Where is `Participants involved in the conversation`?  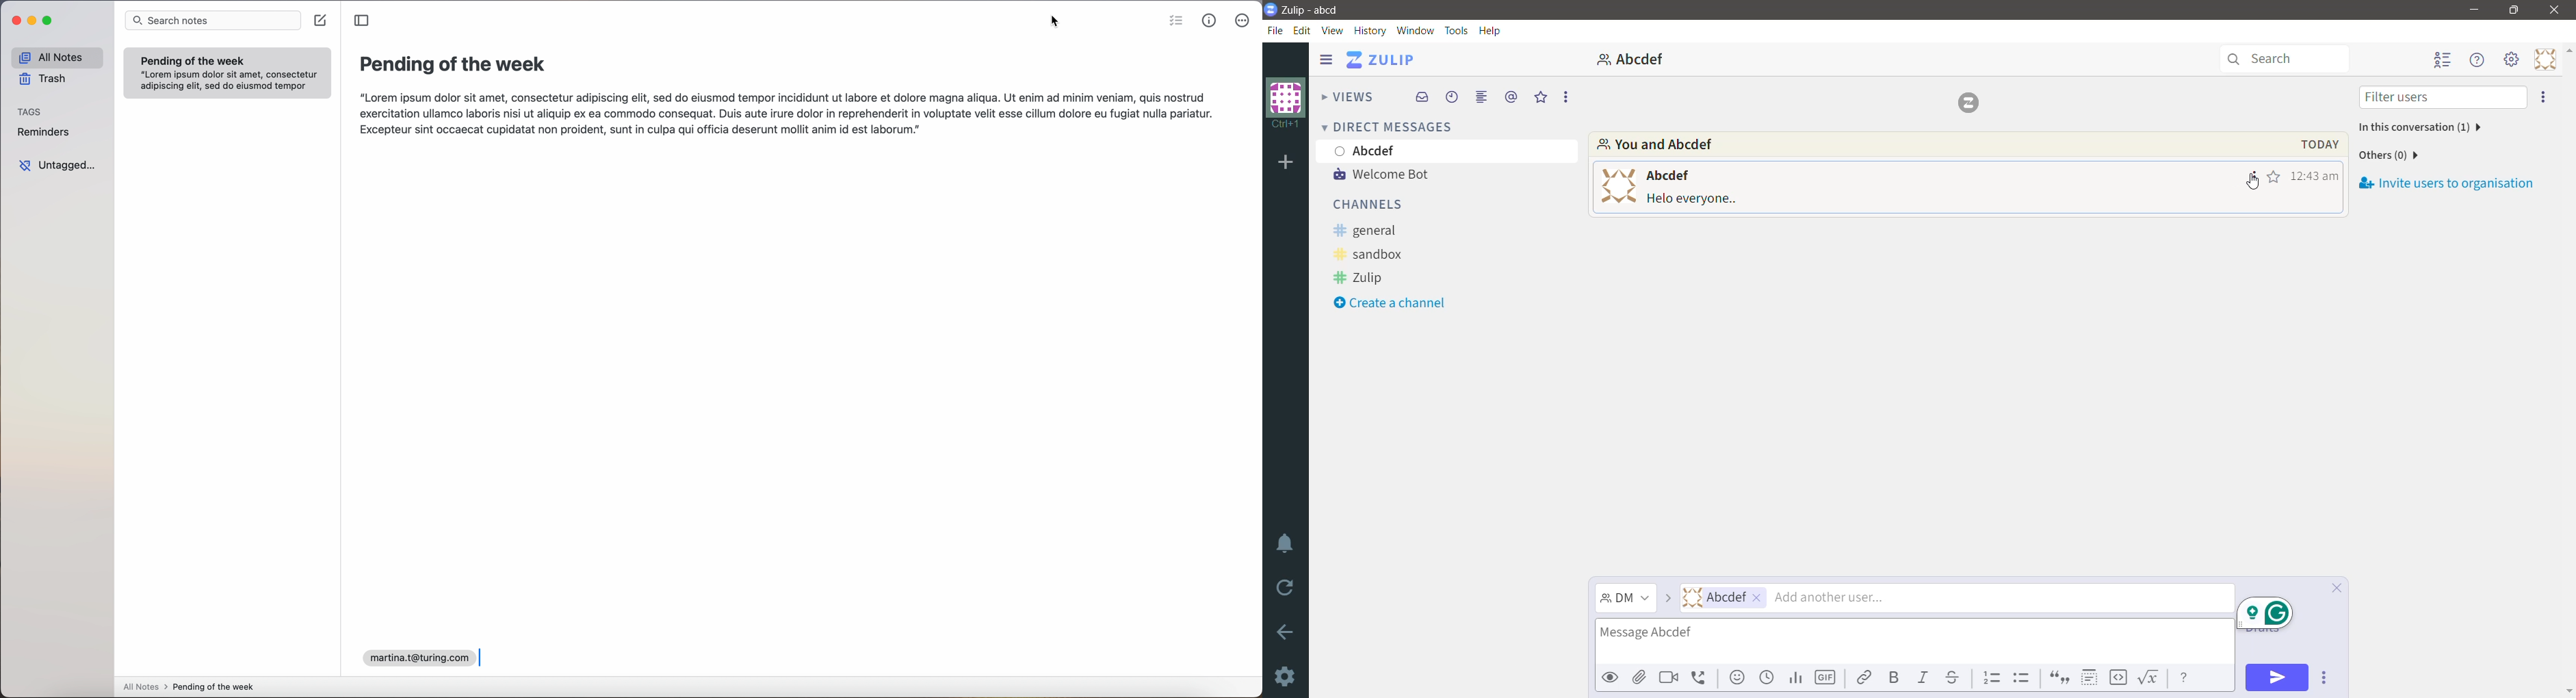 Participants involved in the conversation is located at coordinates (1909, 144).